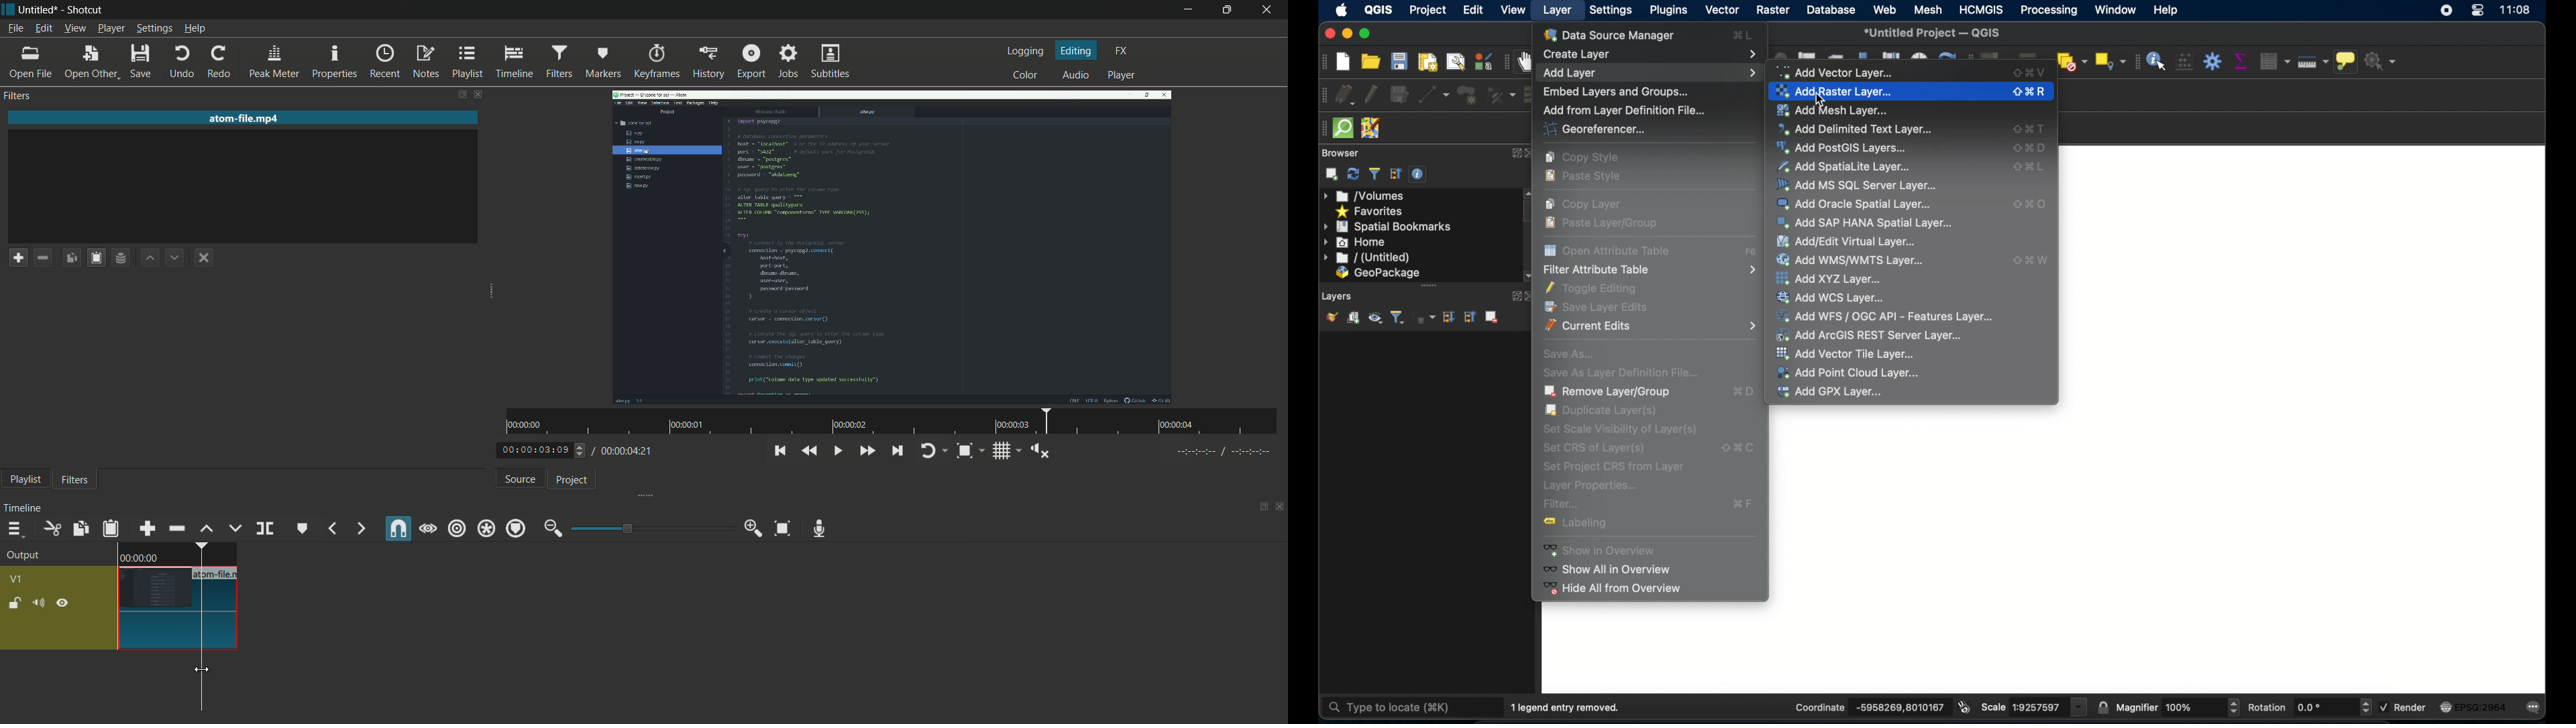  What do you see at coordinates (1345, 95) in the screenshot?
I see `current edits` at bounding box center [1345, 95].